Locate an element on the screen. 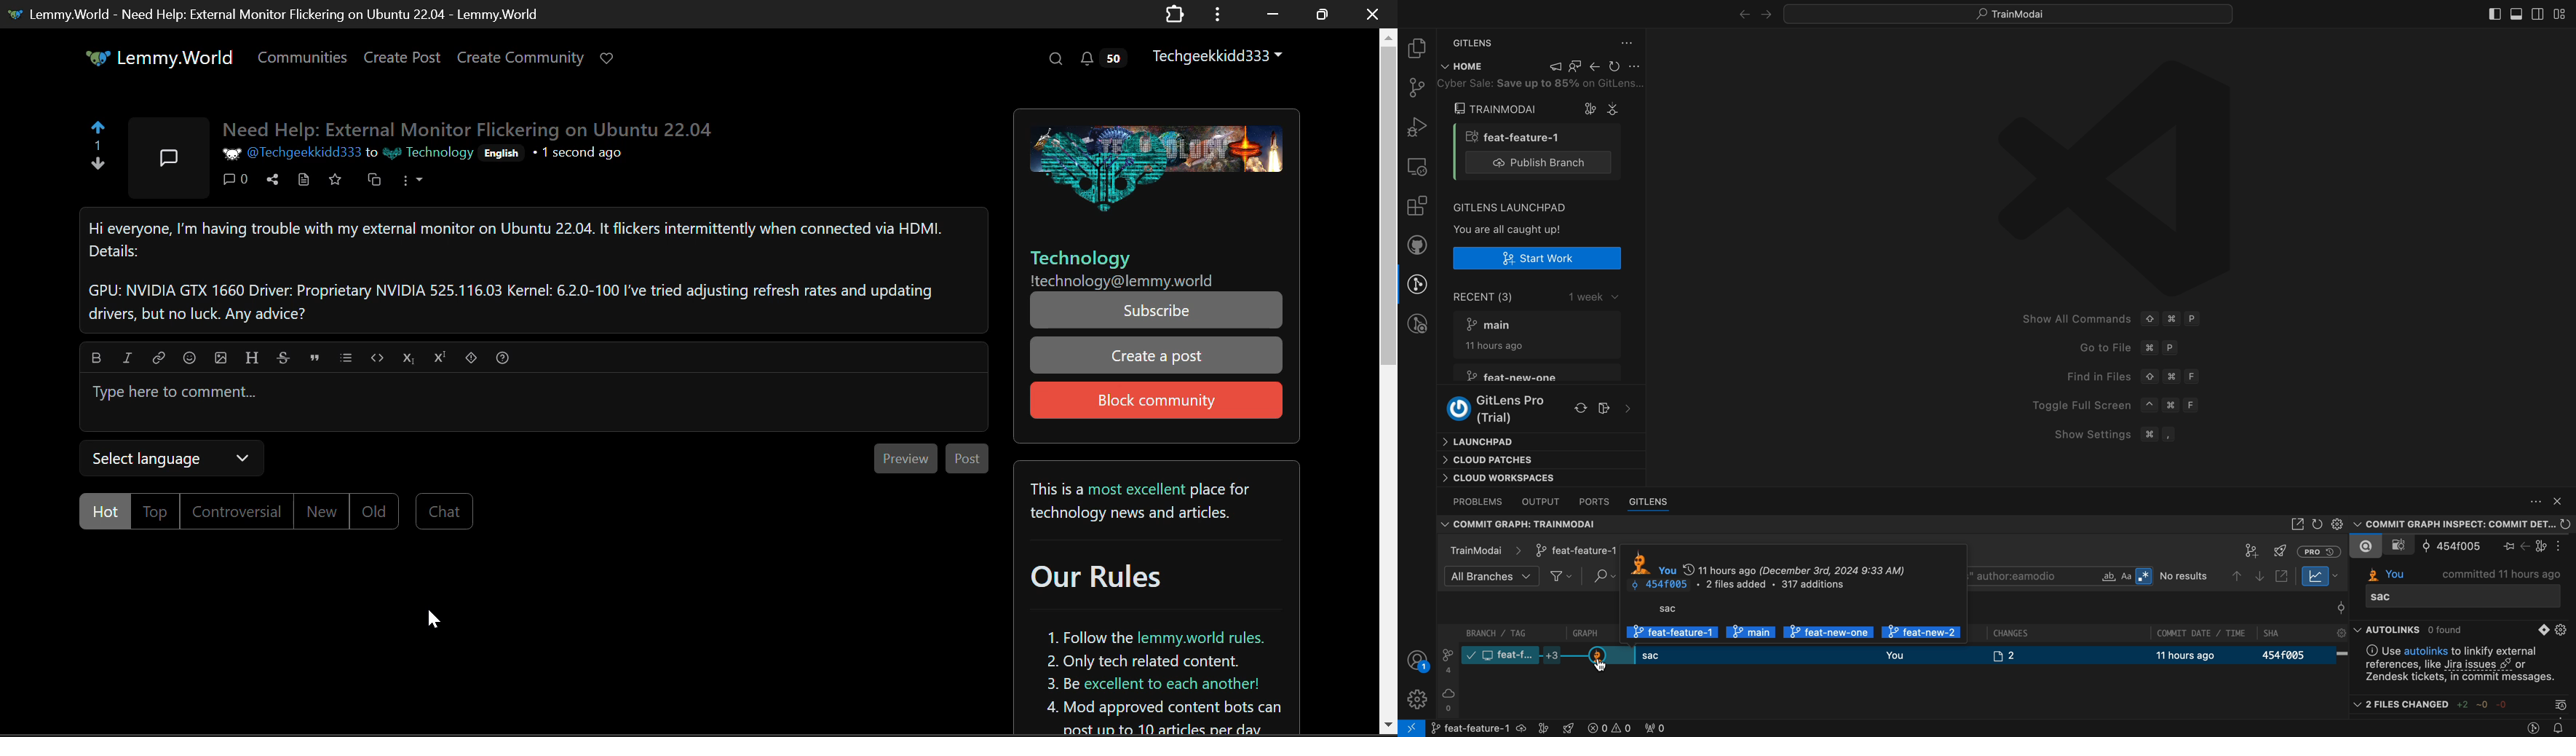 Image resolution: width=2576 pixels, height=756 pixels. Techgeekkidd333 is located at coordinates (1218, 54).